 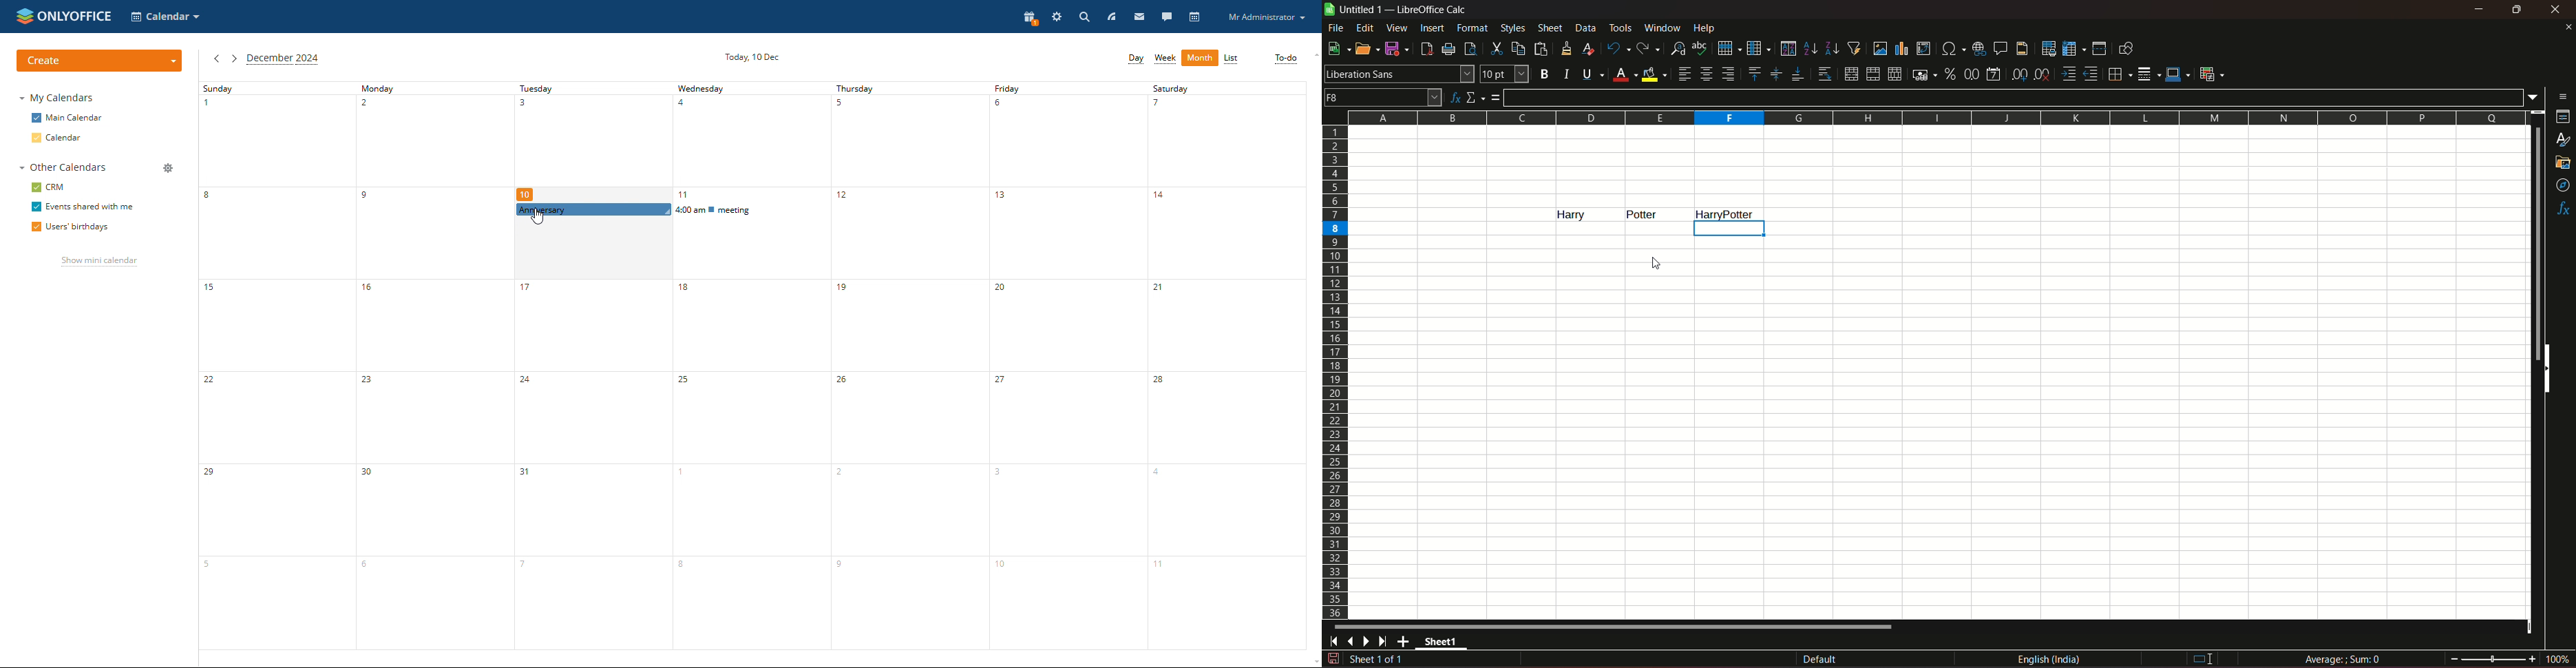 I want to click on calendar, so click(x=60, y=138).